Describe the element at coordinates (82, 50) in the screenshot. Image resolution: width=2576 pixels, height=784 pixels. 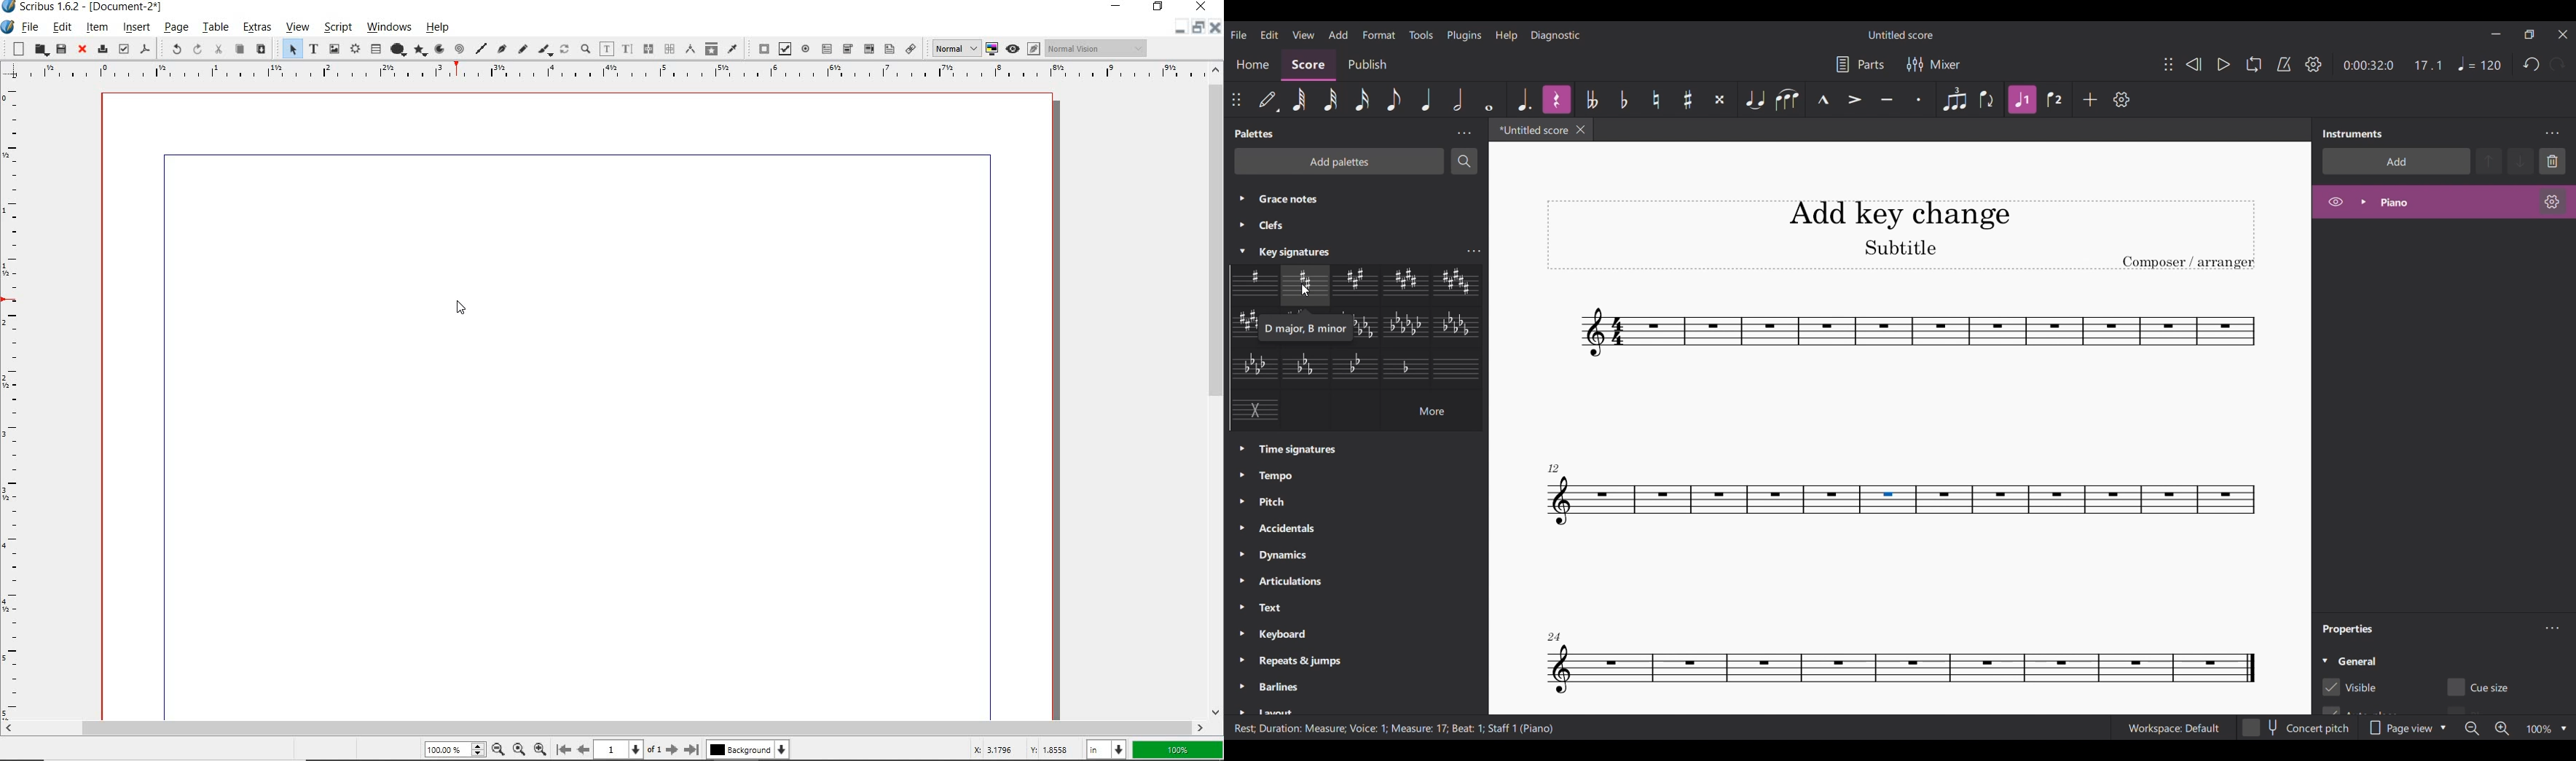
I see `close` at that location.